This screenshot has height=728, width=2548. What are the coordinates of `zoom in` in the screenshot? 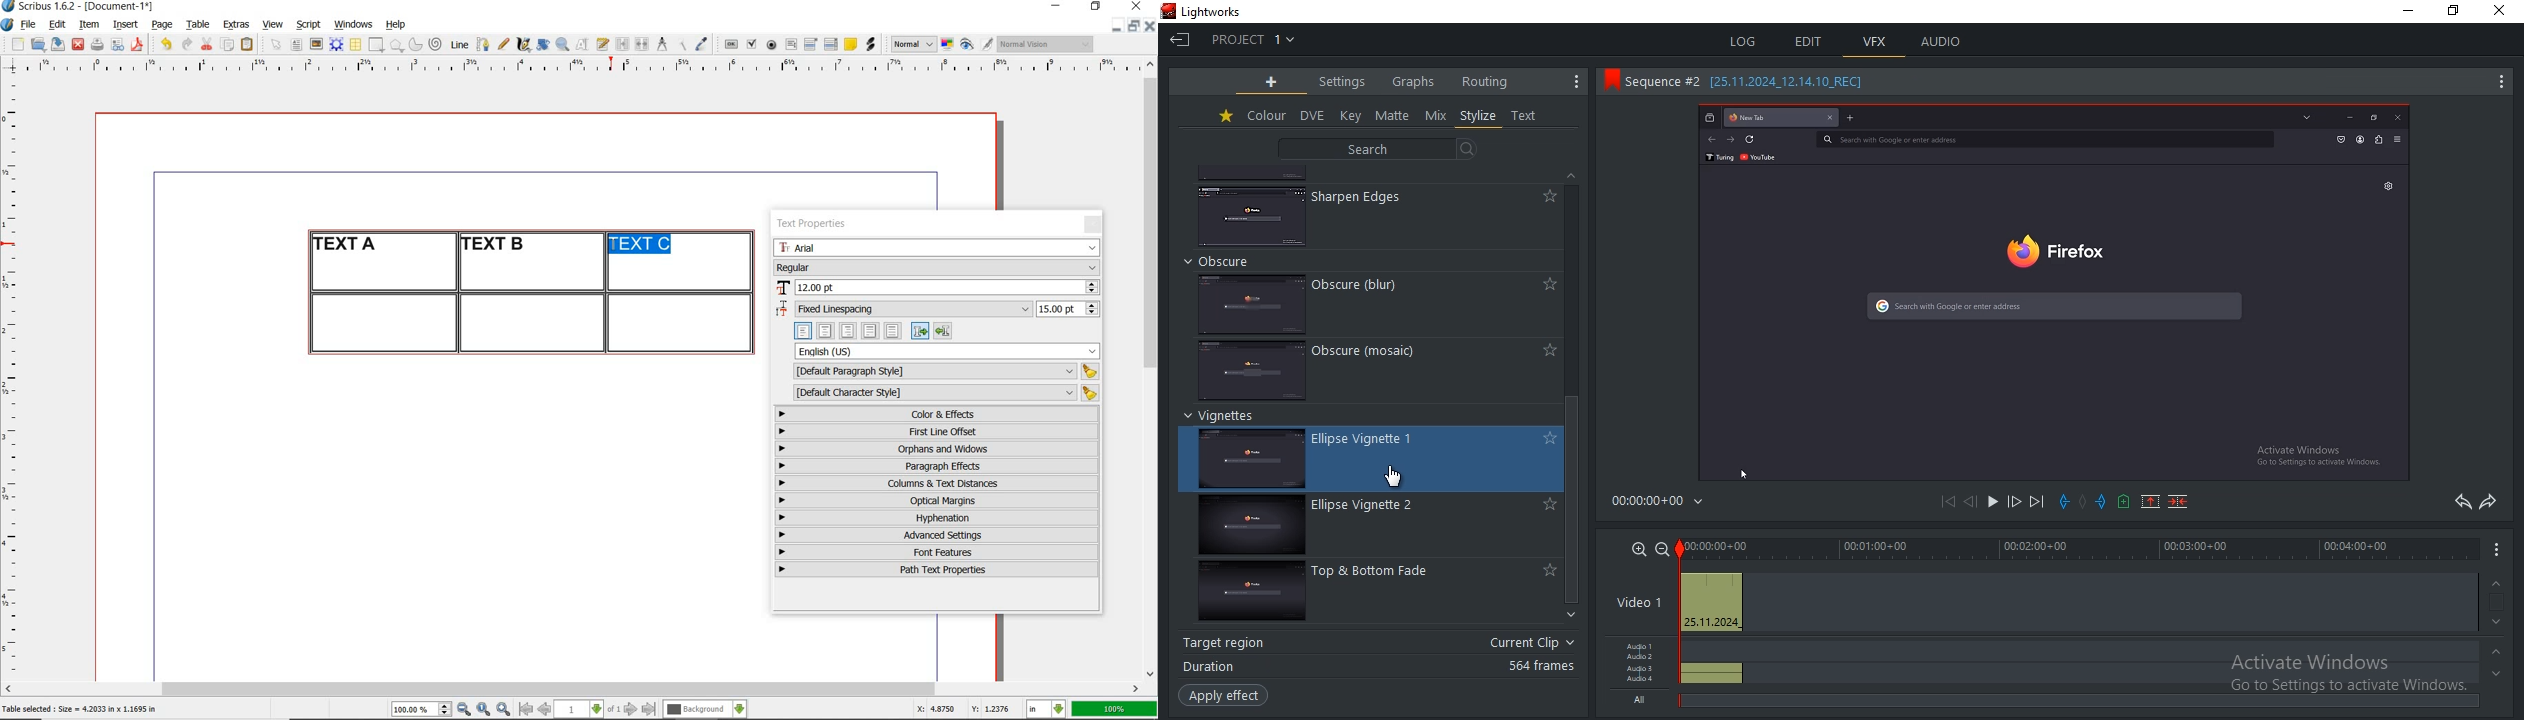 It's located at (504, 710).